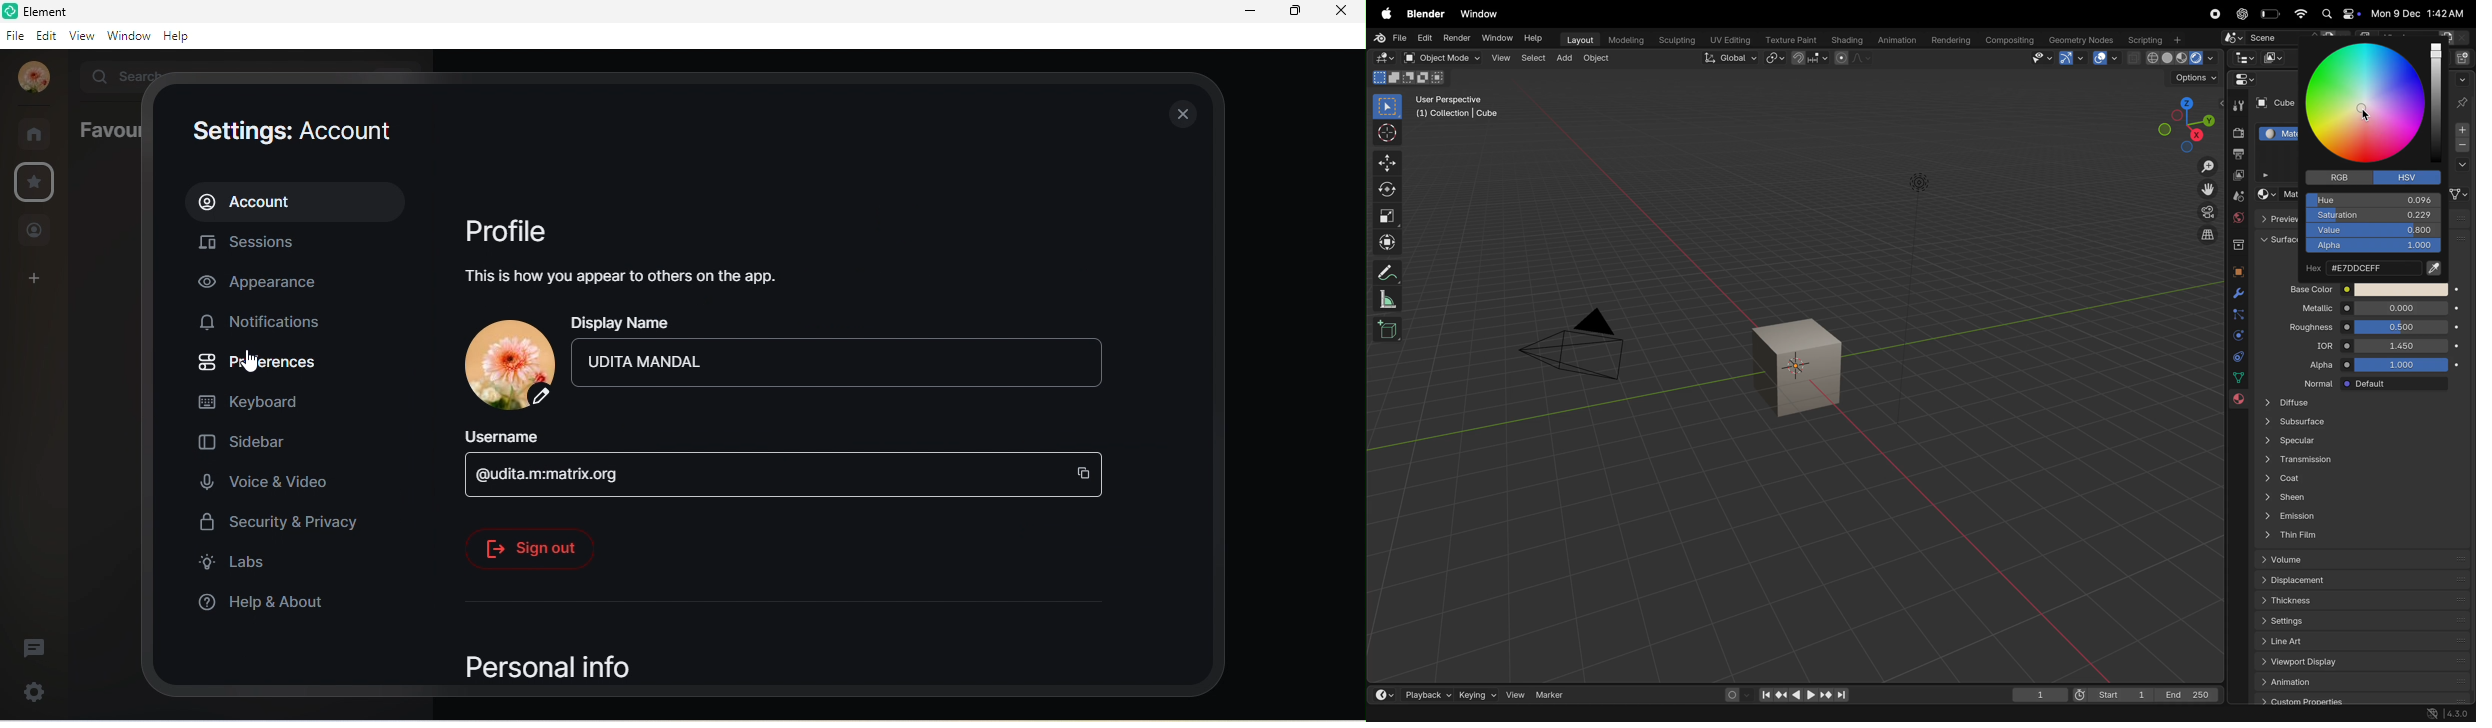 The image size is (2492, 728). Describe the element at coordinates (35, 229) in the screenshot. I see `people` at that location.